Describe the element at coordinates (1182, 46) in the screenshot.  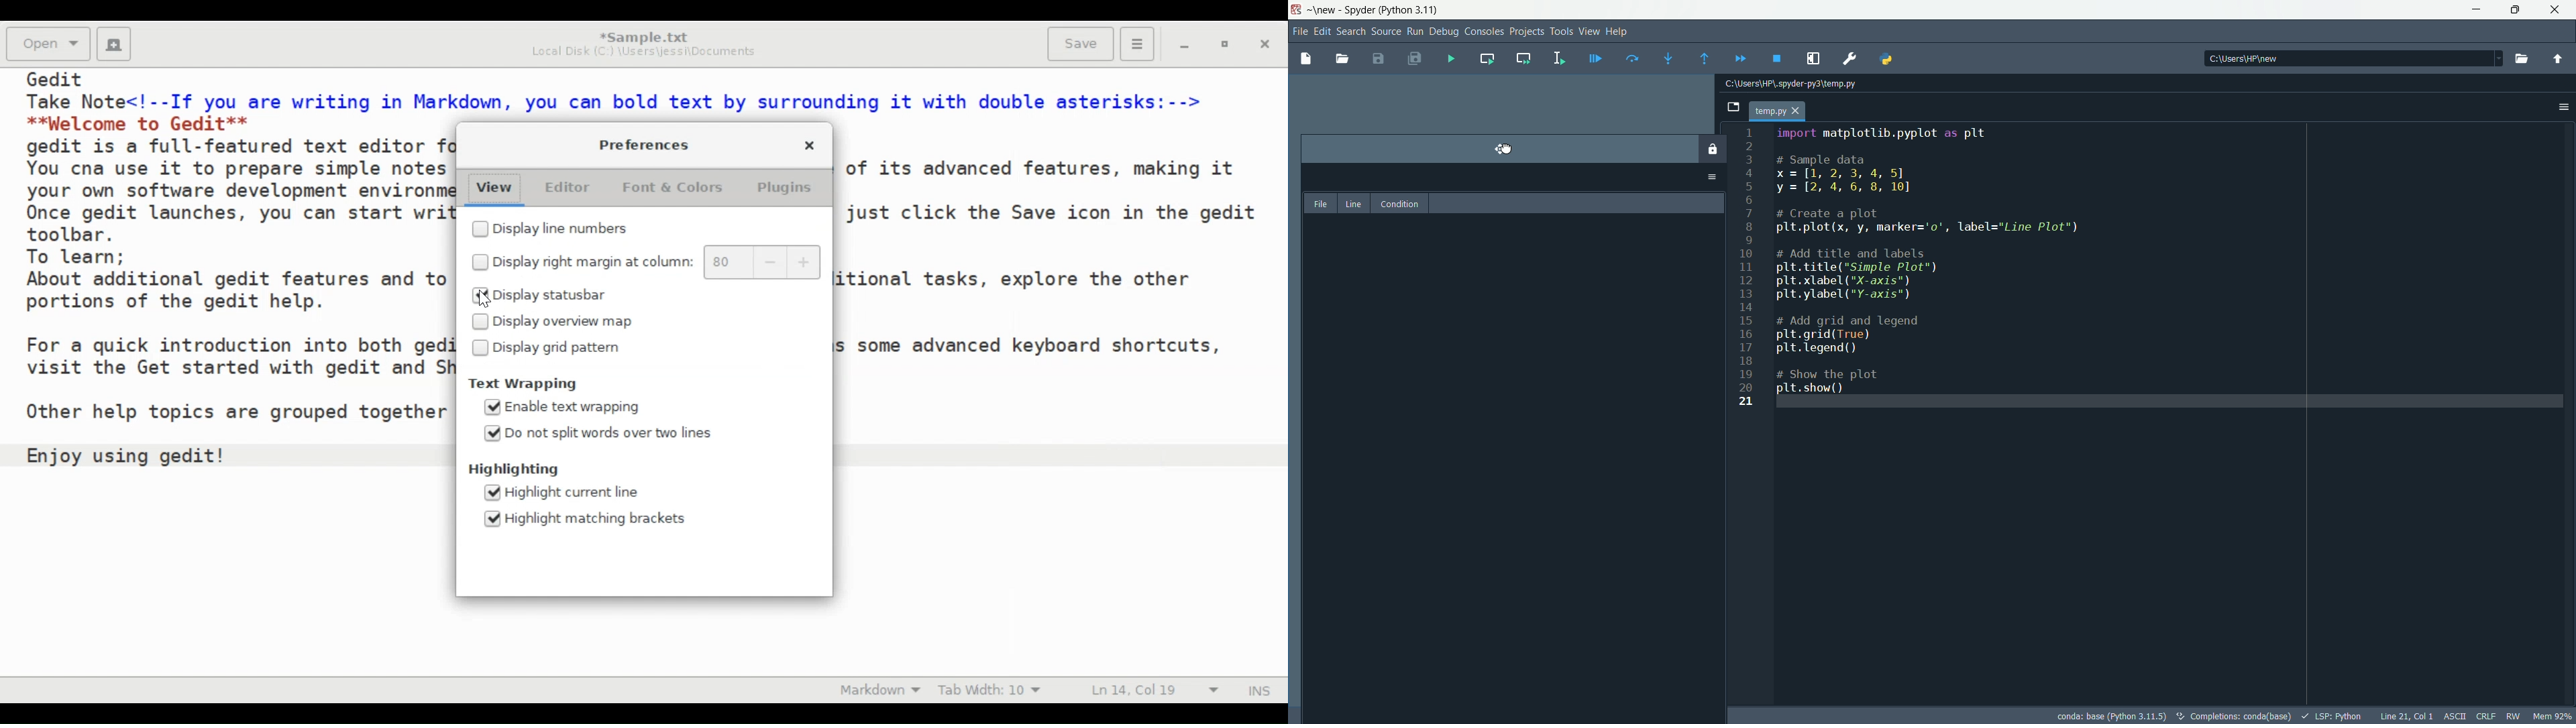
I see `minimize` at that location.